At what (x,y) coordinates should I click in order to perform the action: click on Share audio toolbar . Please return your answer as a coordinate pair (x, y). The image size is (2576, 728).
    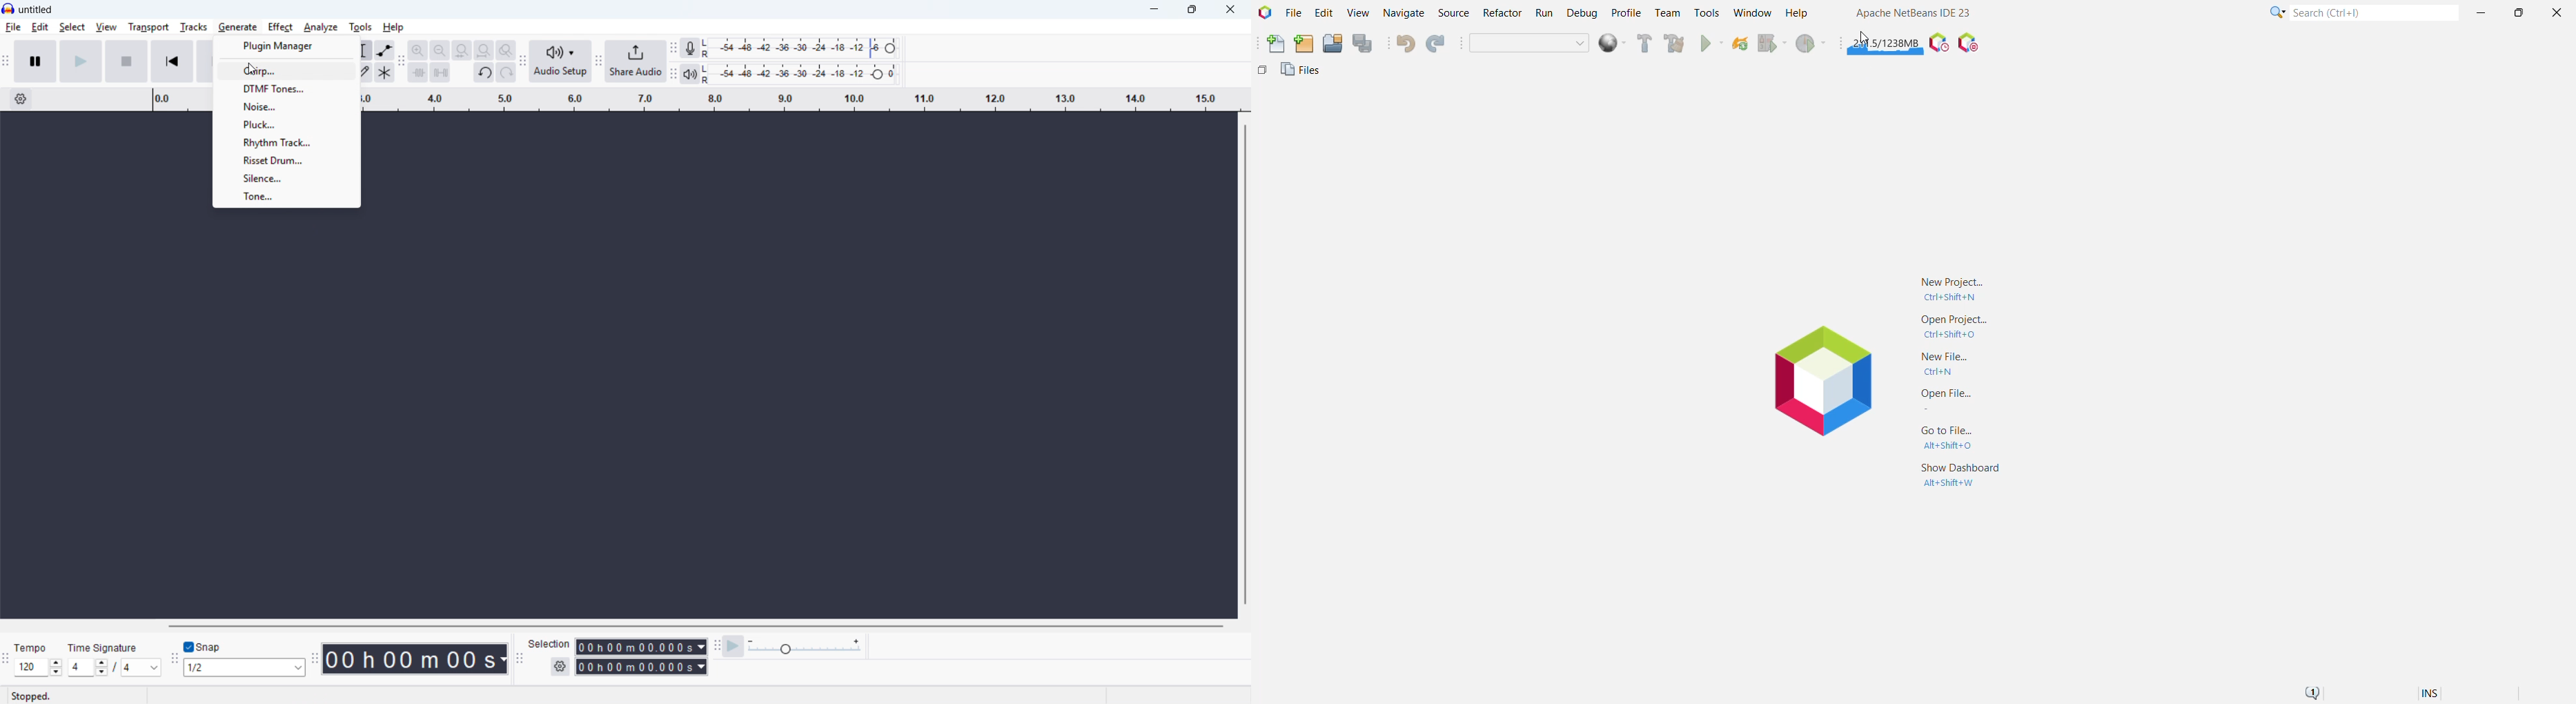
    Looking at the image, I should click on (599, 61).